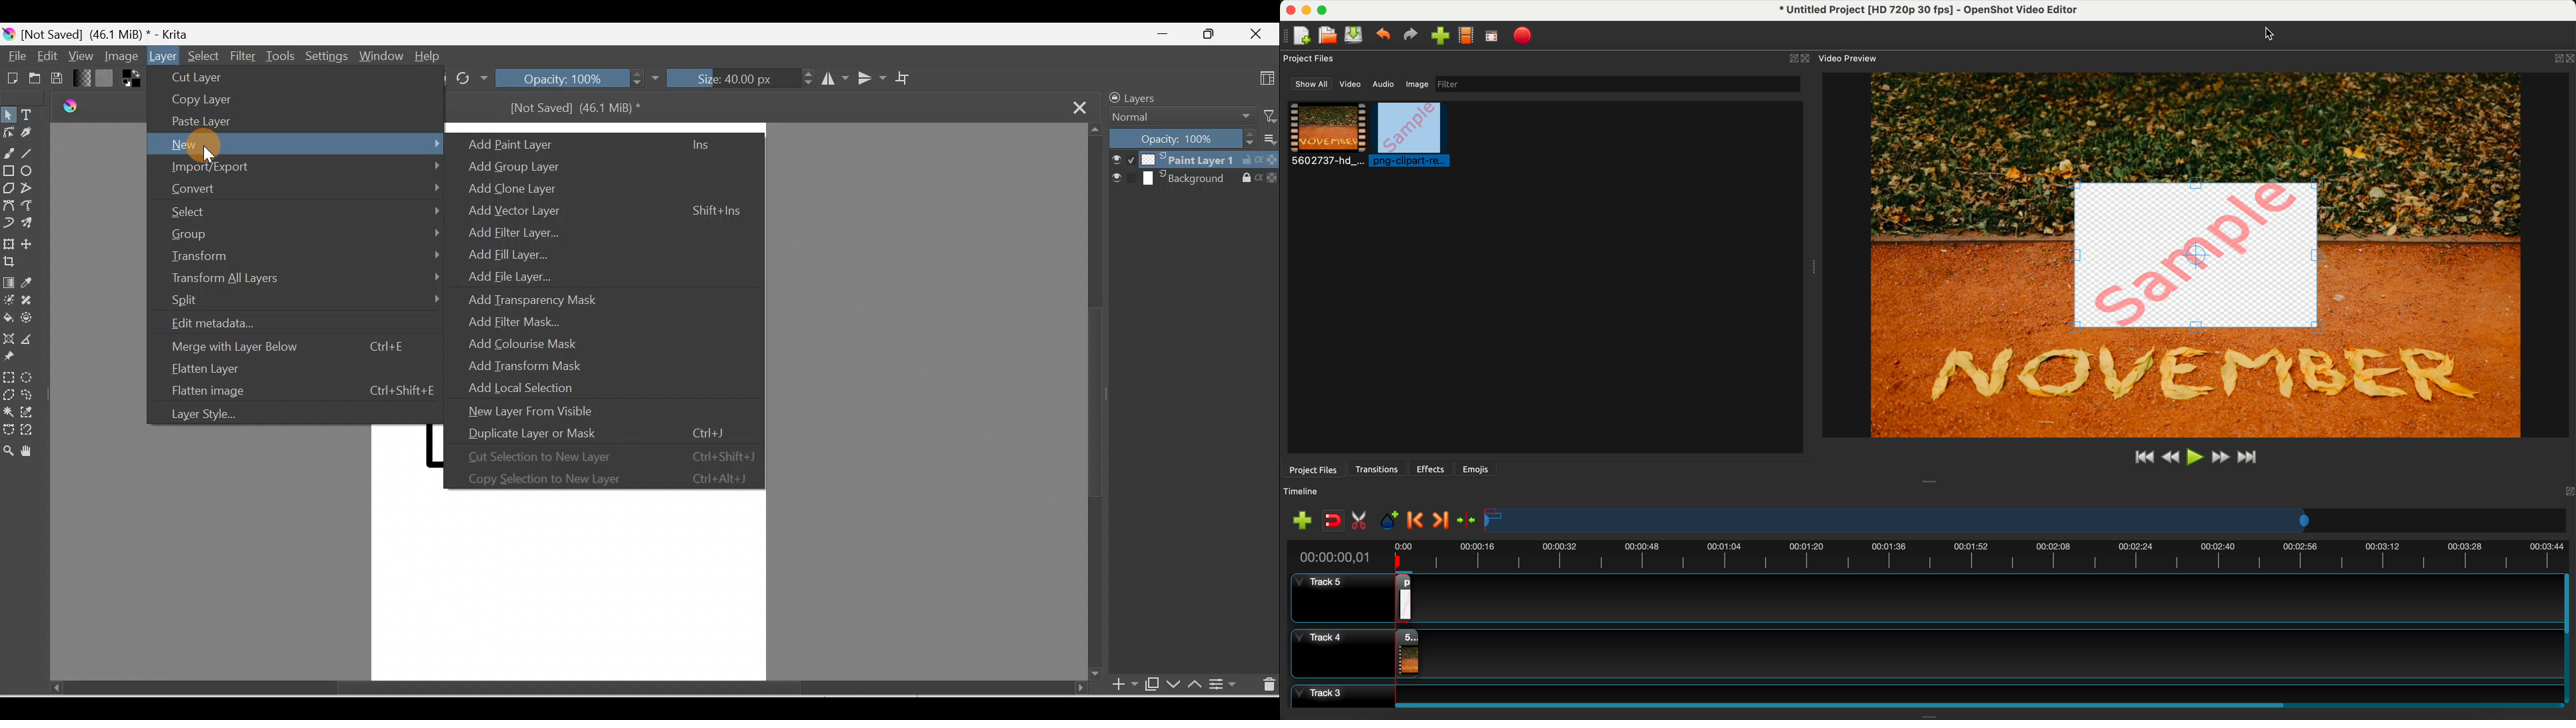 Image resolution: width=2576 pixels, height=728 pixels. Describe the element at coordinates (603, 478) in the screenshot. I see `Copy selection to new layer  Ctrl+Alt+J` at that location.